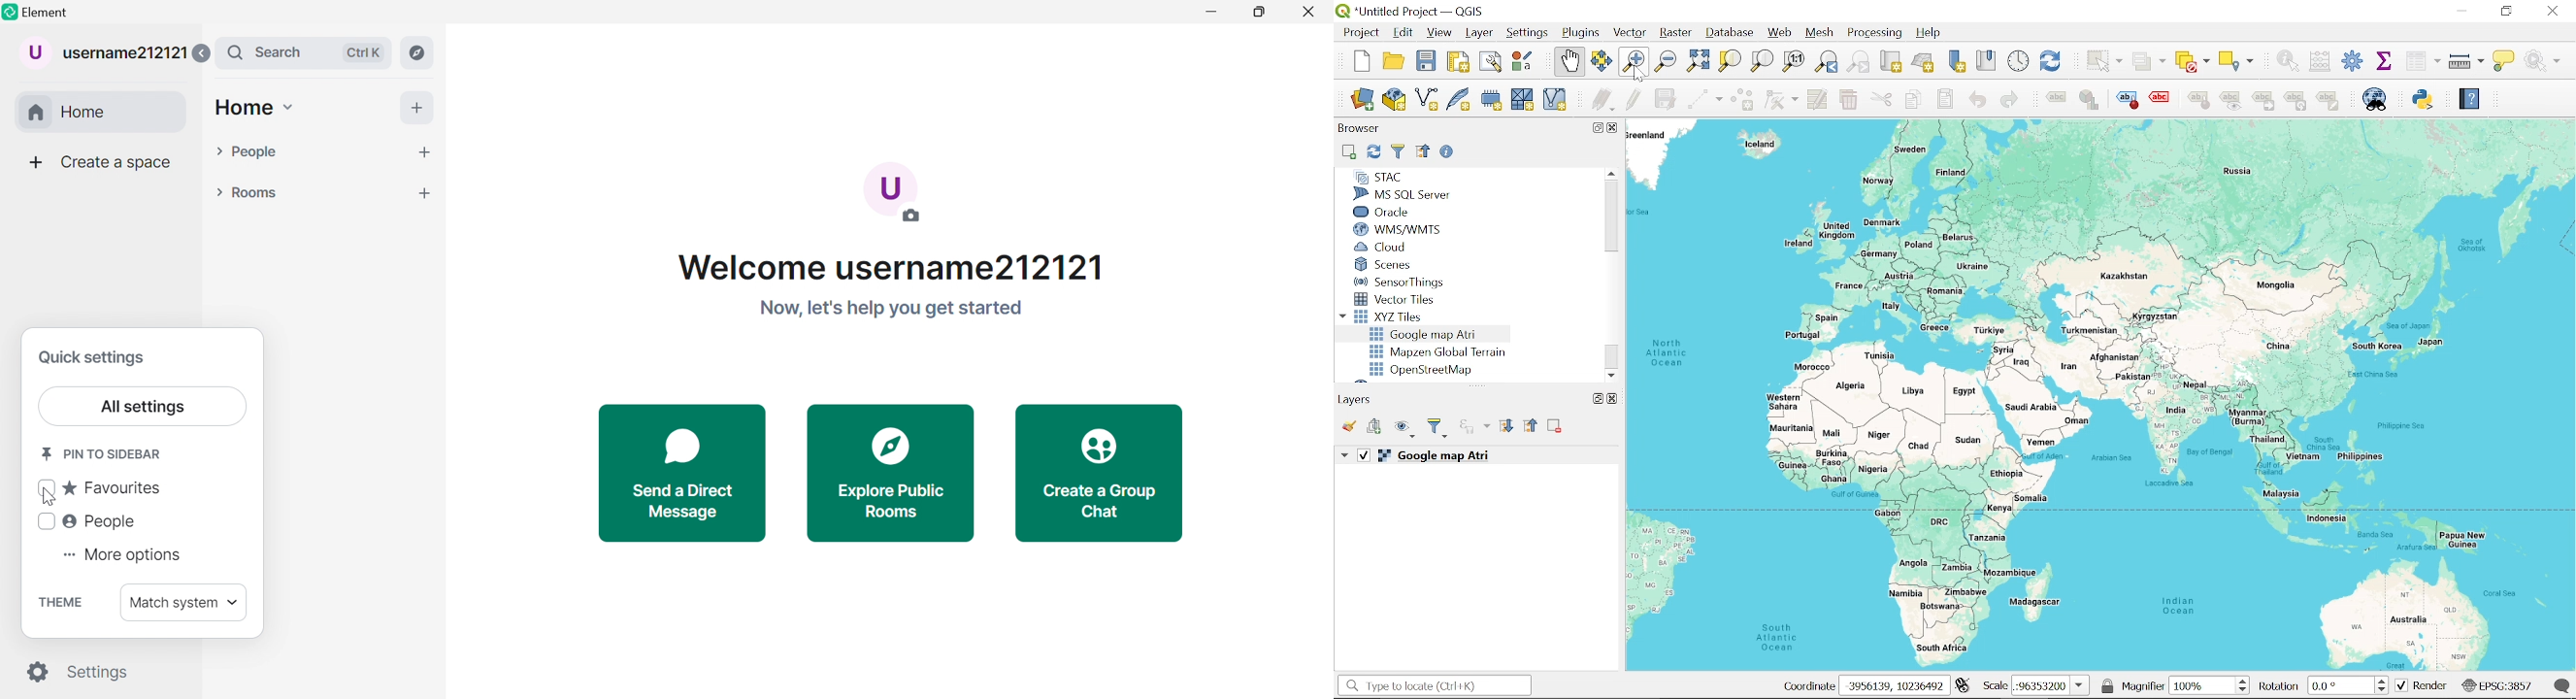 The height and width of the screenshot is (700, 2576). Describe the element at coordinates (1807, 686) in the screenshot. I see `co-ordinate` at that location.